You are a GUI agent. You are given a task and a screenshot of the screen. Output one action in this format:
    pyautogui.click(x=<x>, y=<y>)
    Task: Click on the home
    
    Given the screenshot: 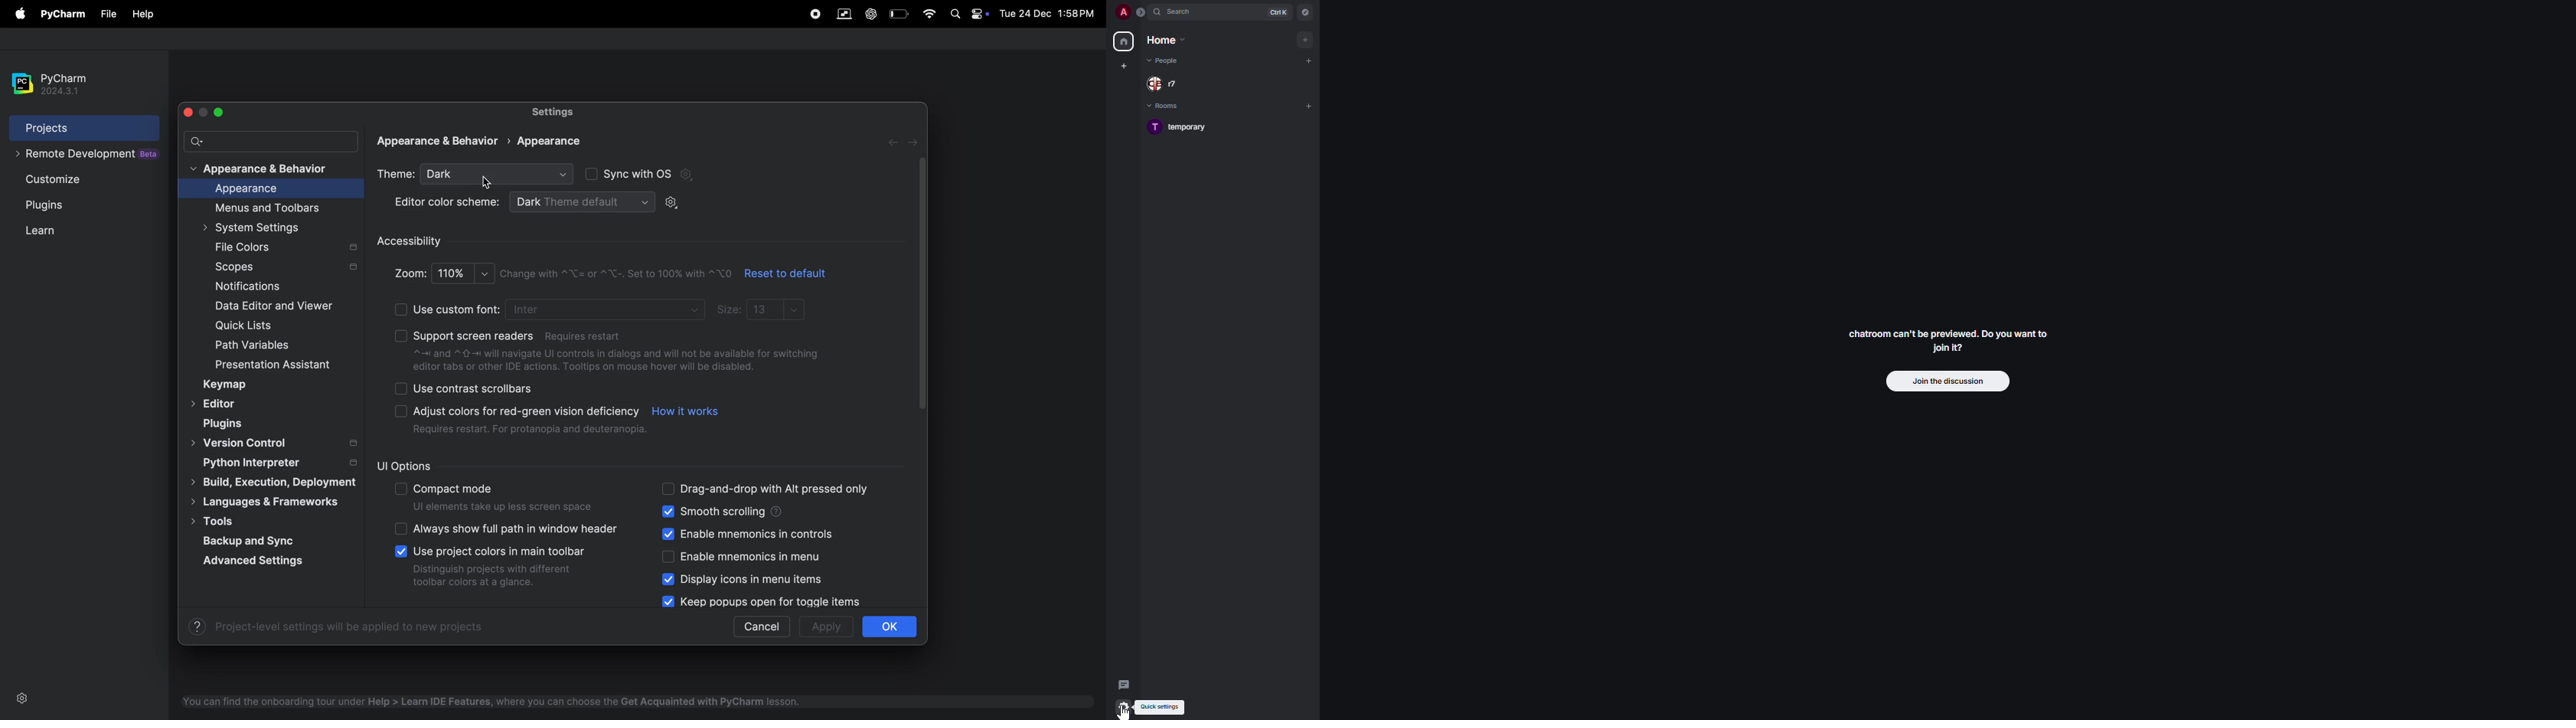 What is the action you would take?
    pyautogui.click(x=1167, y=41)
    